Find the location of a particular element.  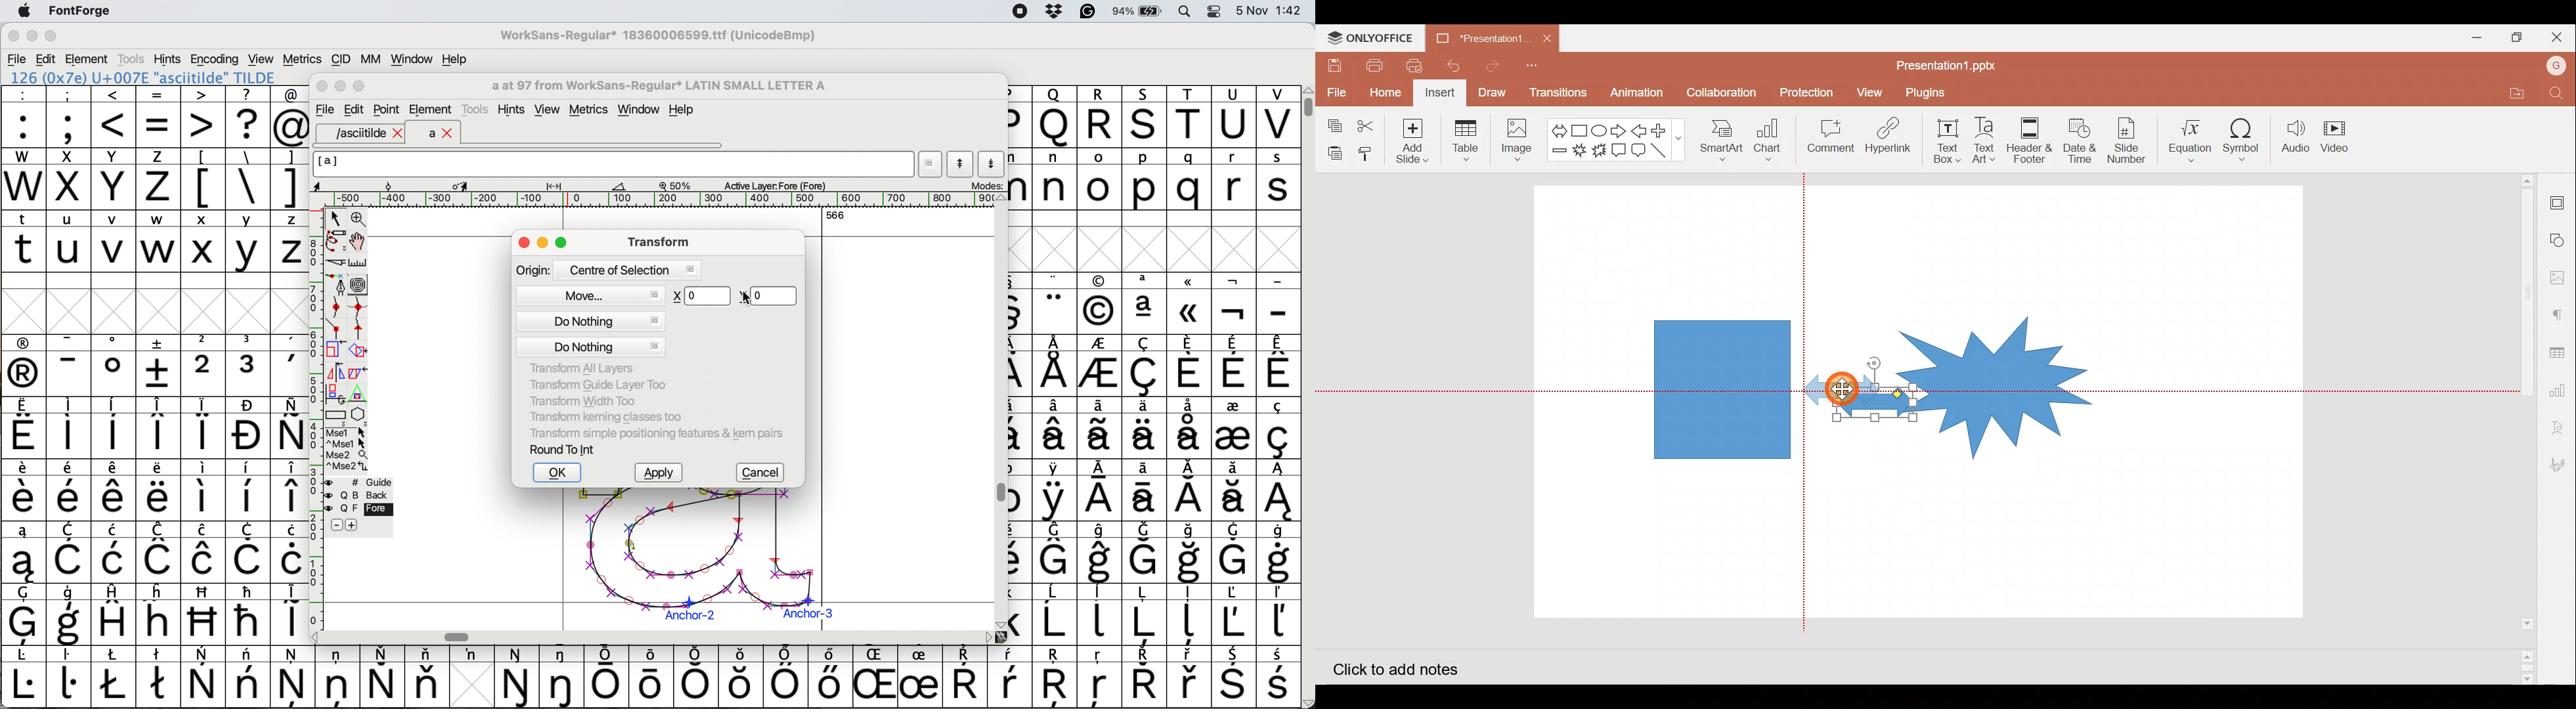

symbol is located at coordinates (1278, 615).